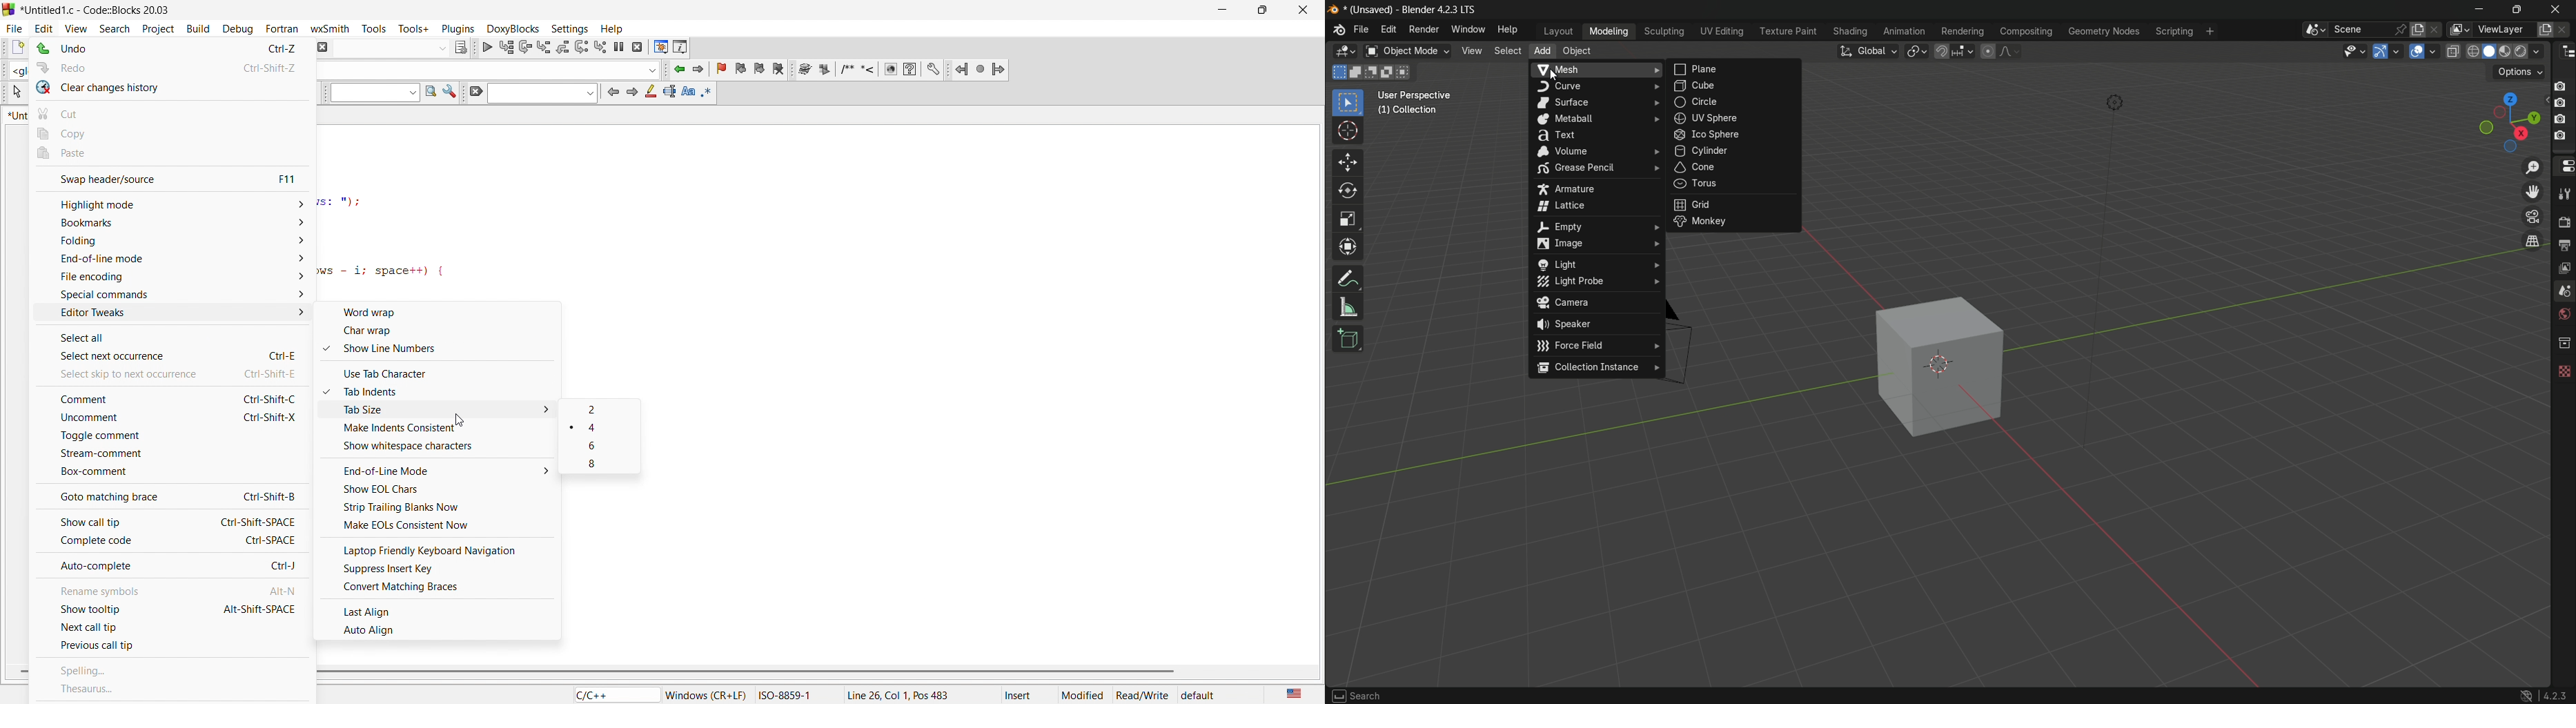 This screenshot has height=728, width=2576. What do you see at coordinates (1597, 346) in the screenshot?
I see `force field` at bounding box center [1597, 346].